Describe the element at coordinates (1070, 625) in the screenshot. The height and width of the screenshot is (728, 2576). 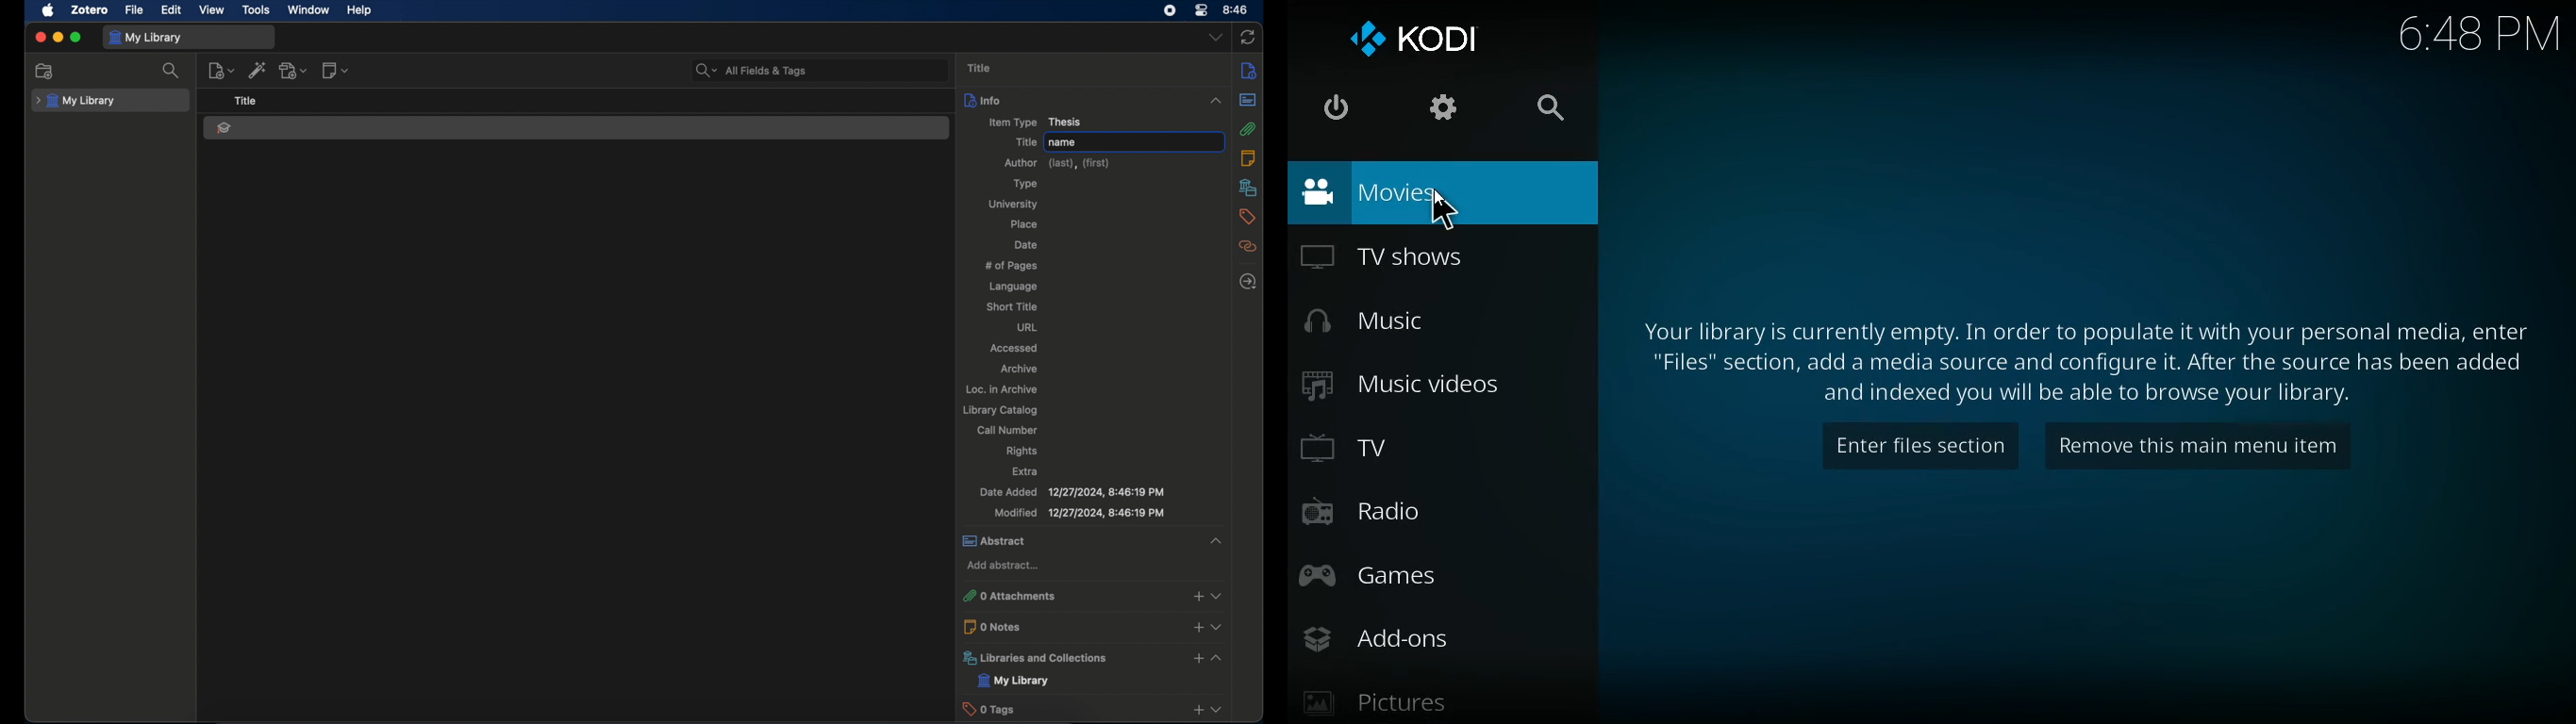
I see `0 notes` at that location.